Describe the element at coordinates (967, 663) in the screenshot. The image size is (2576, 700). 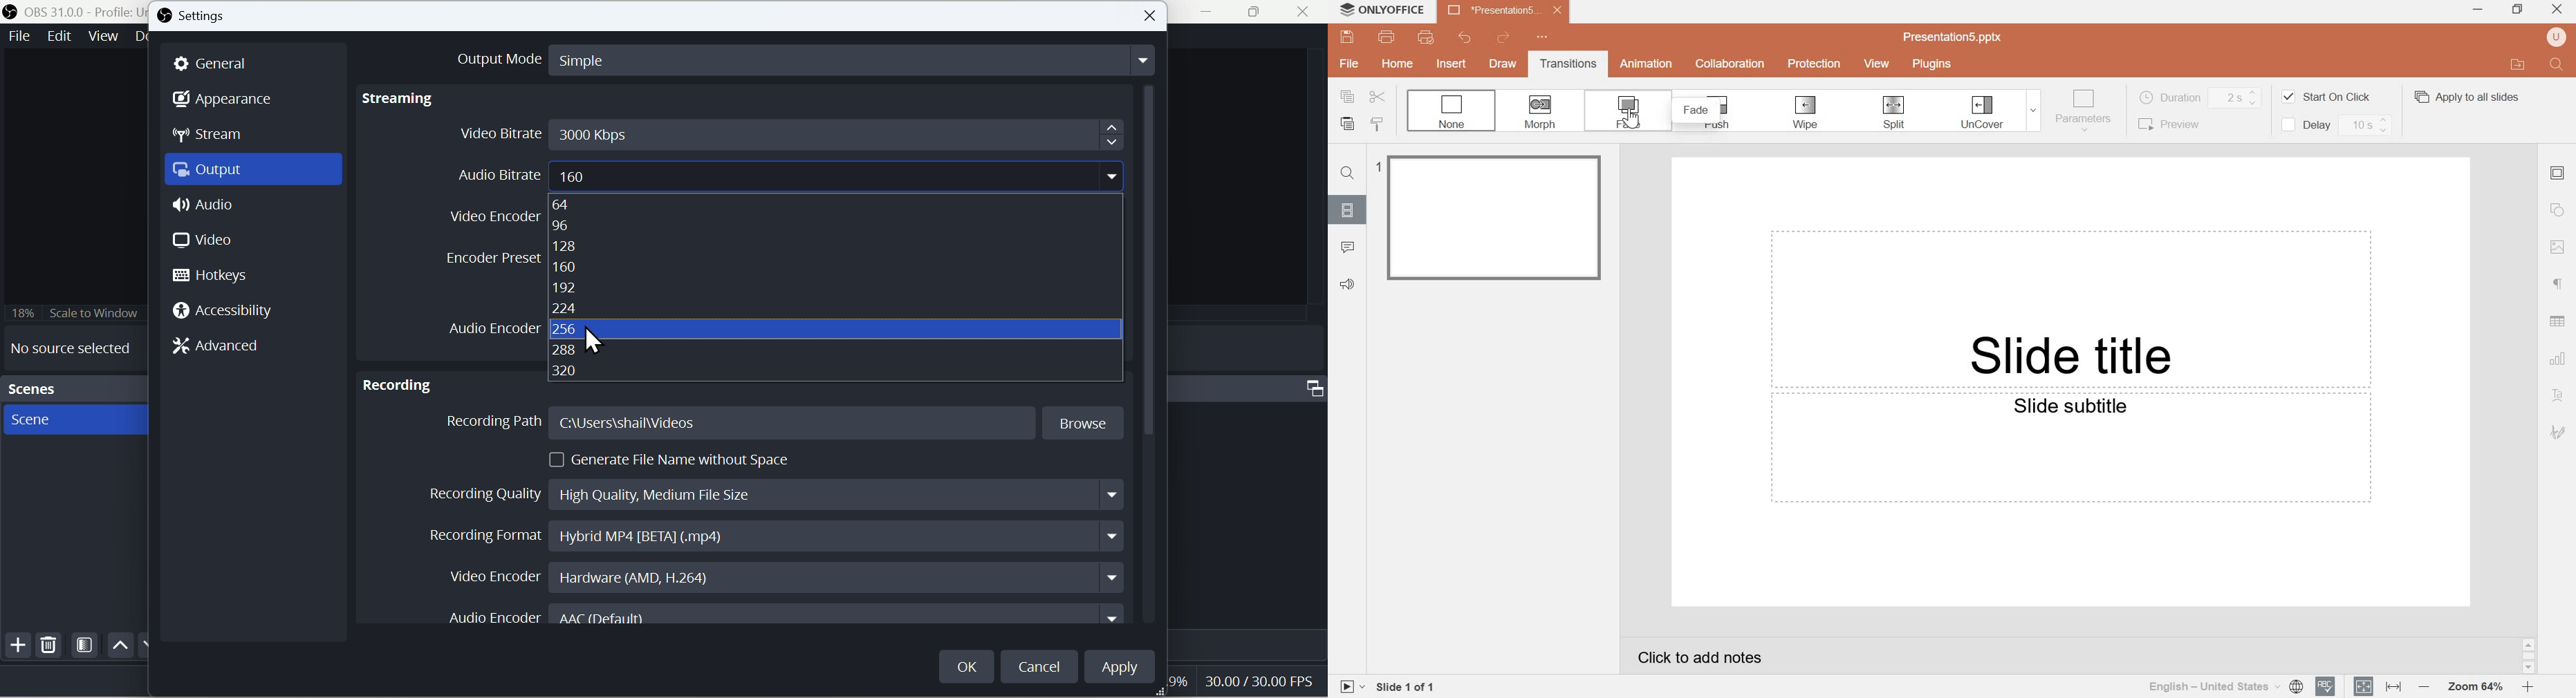
I see `OK` at that location.